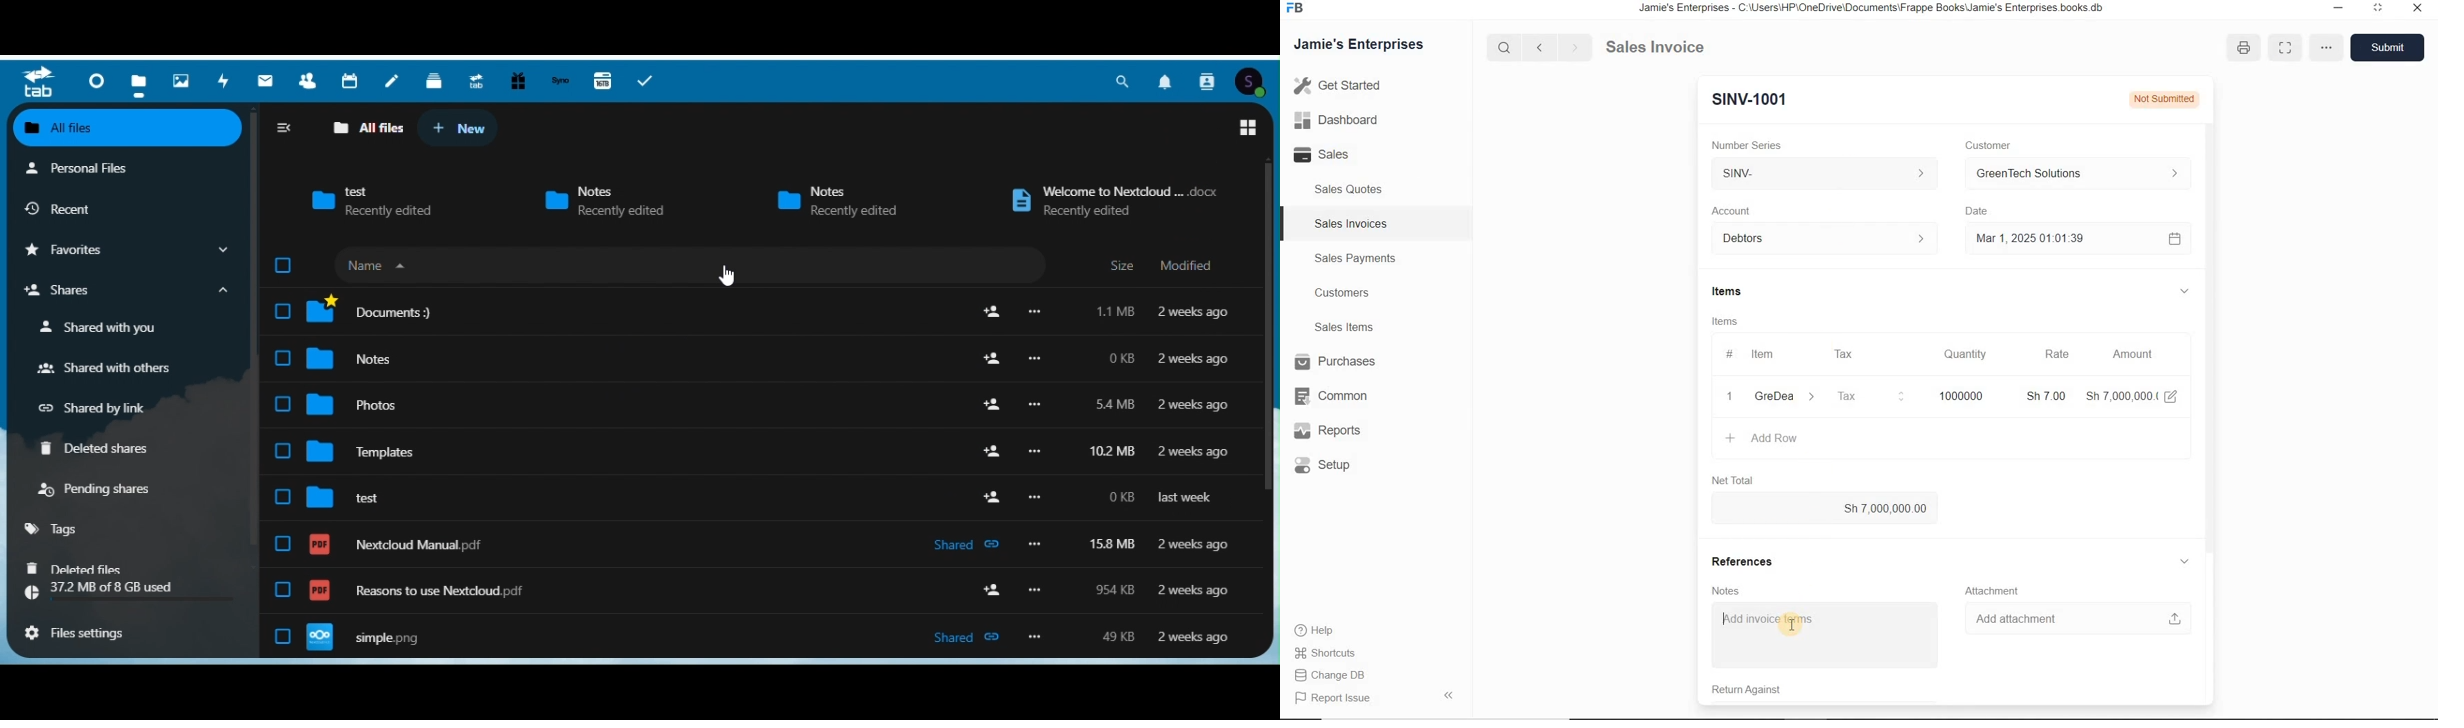  What do you see at coordinates (34, 80) in the screenshot?
I see `tab` at bounding box center [34, 80].